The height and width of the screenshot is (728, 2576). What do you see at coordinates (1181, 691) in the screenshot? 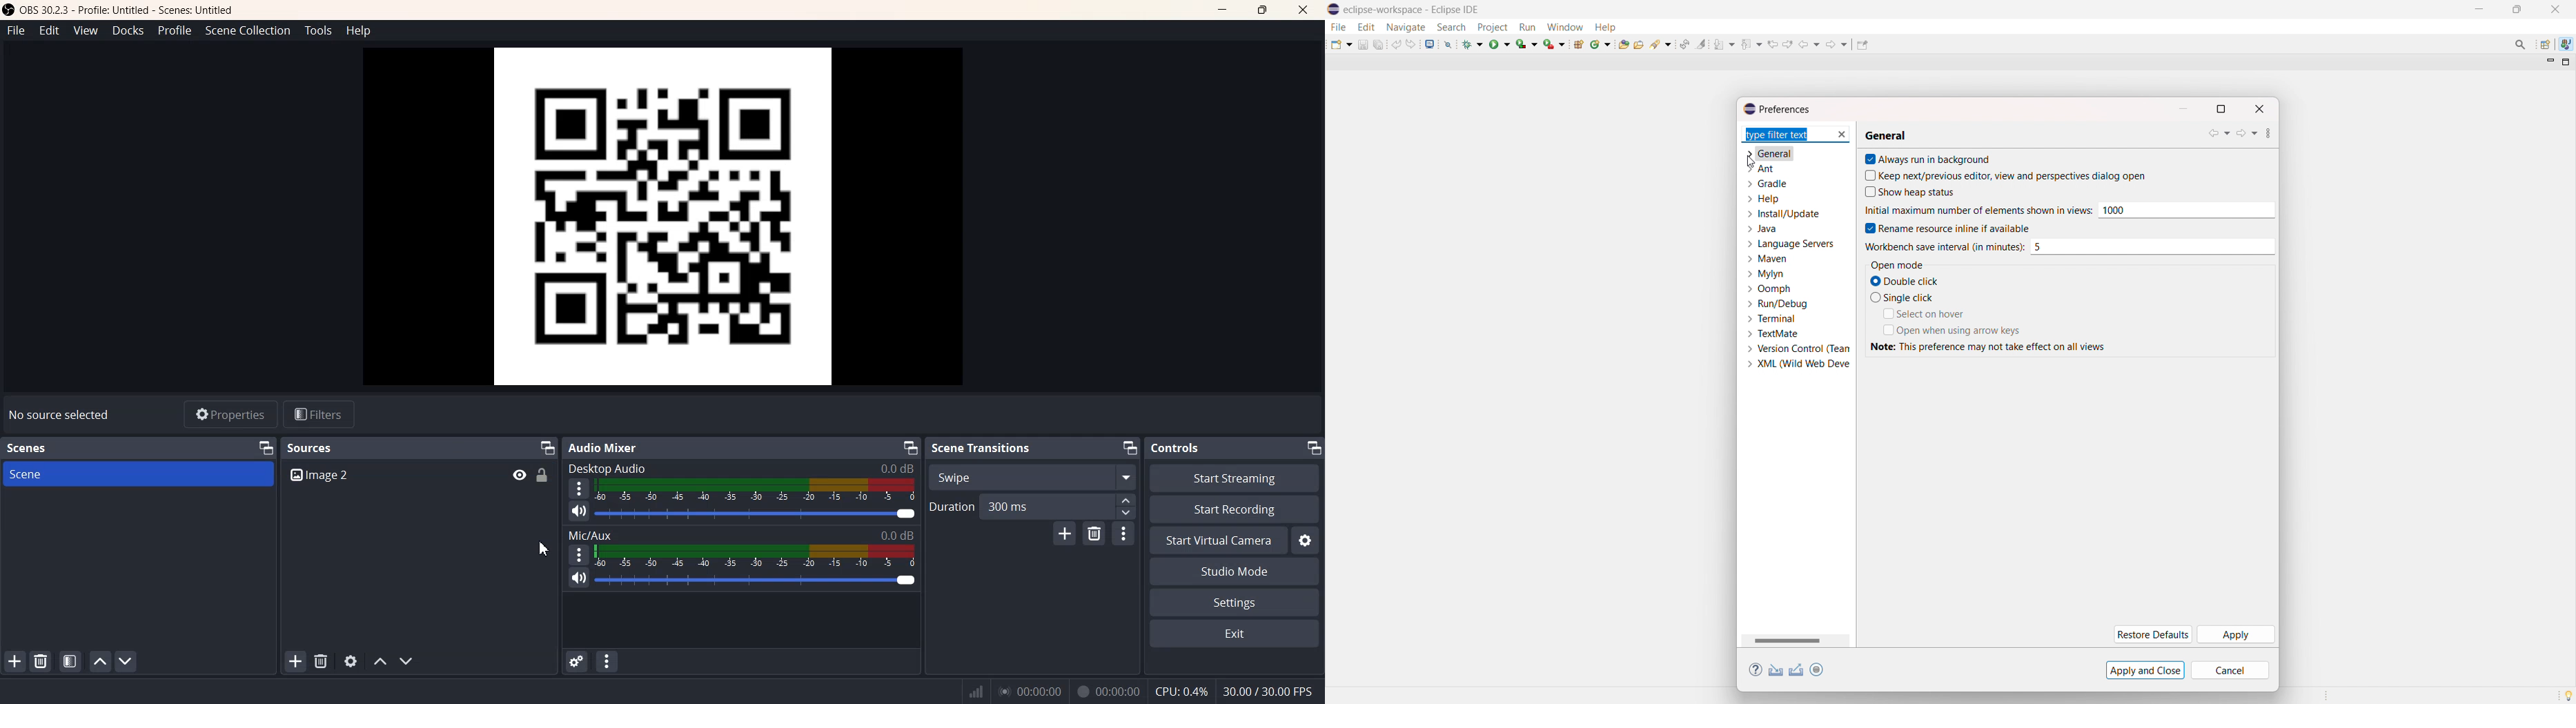
I see `CPU: 0.1%` at bounding box center [1181, 691].